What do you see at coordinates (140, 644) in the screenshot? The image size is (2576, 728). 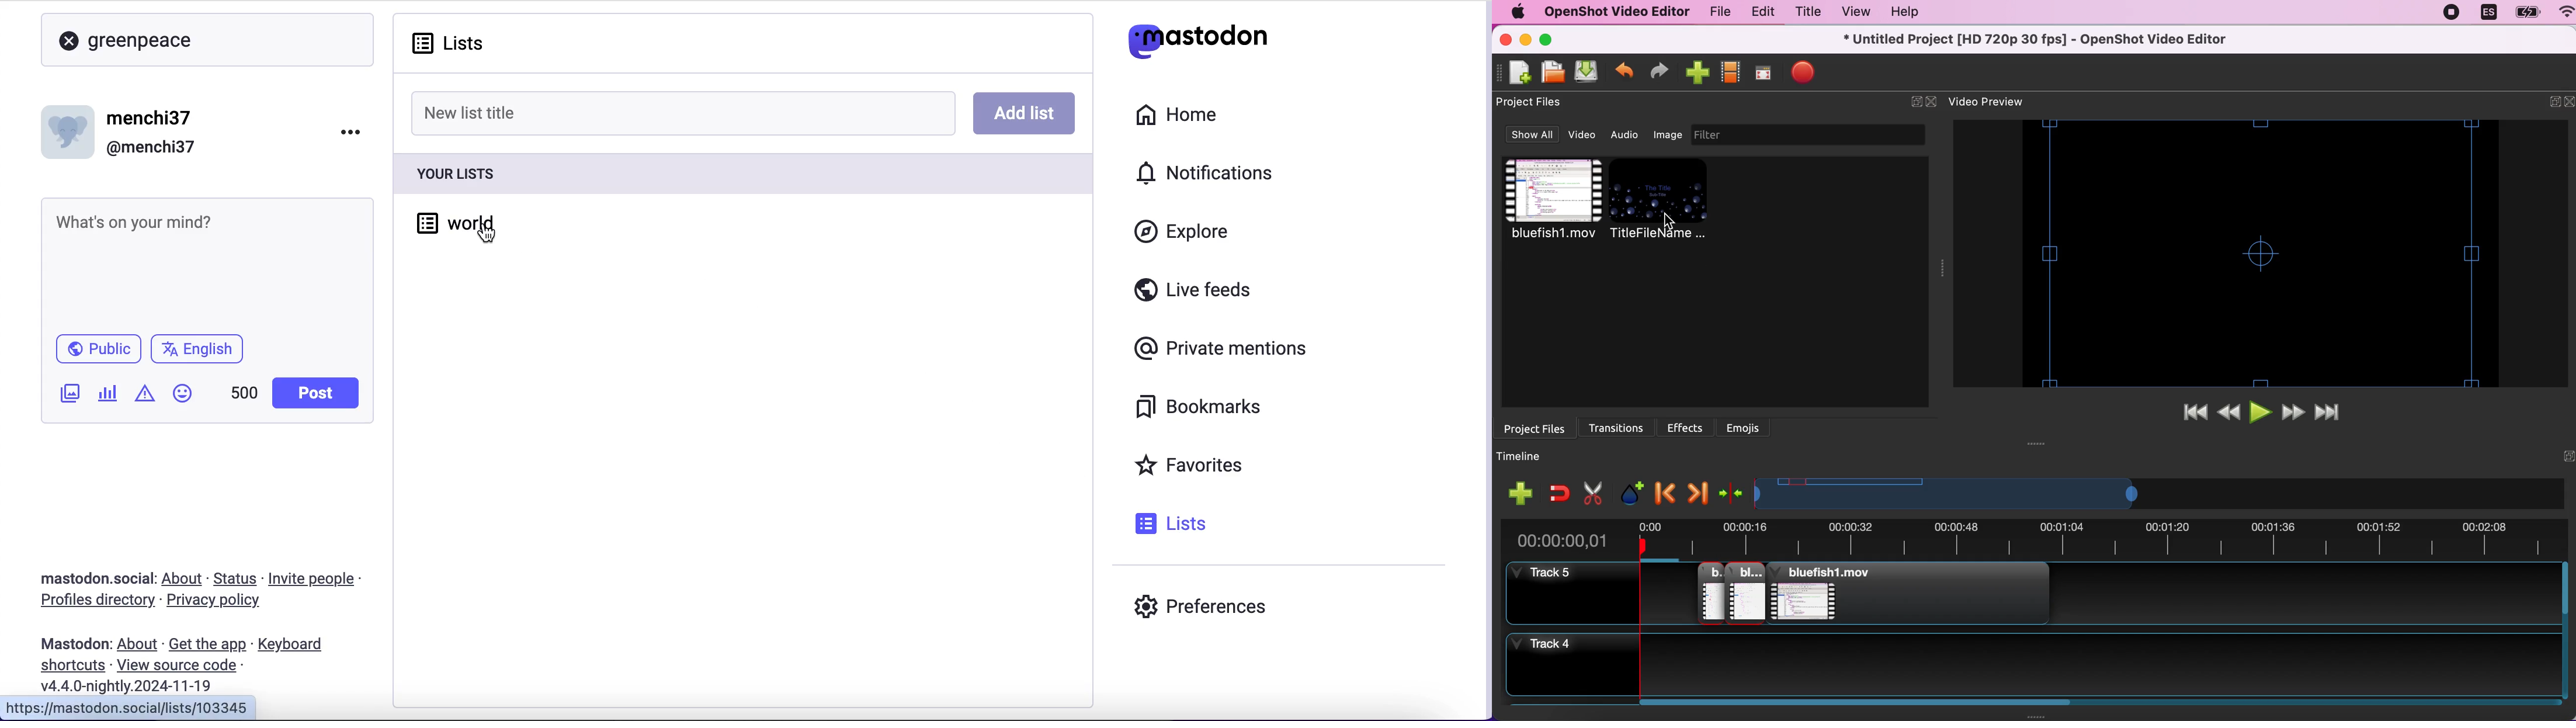 I see `about` at bounding box center [140, 644].